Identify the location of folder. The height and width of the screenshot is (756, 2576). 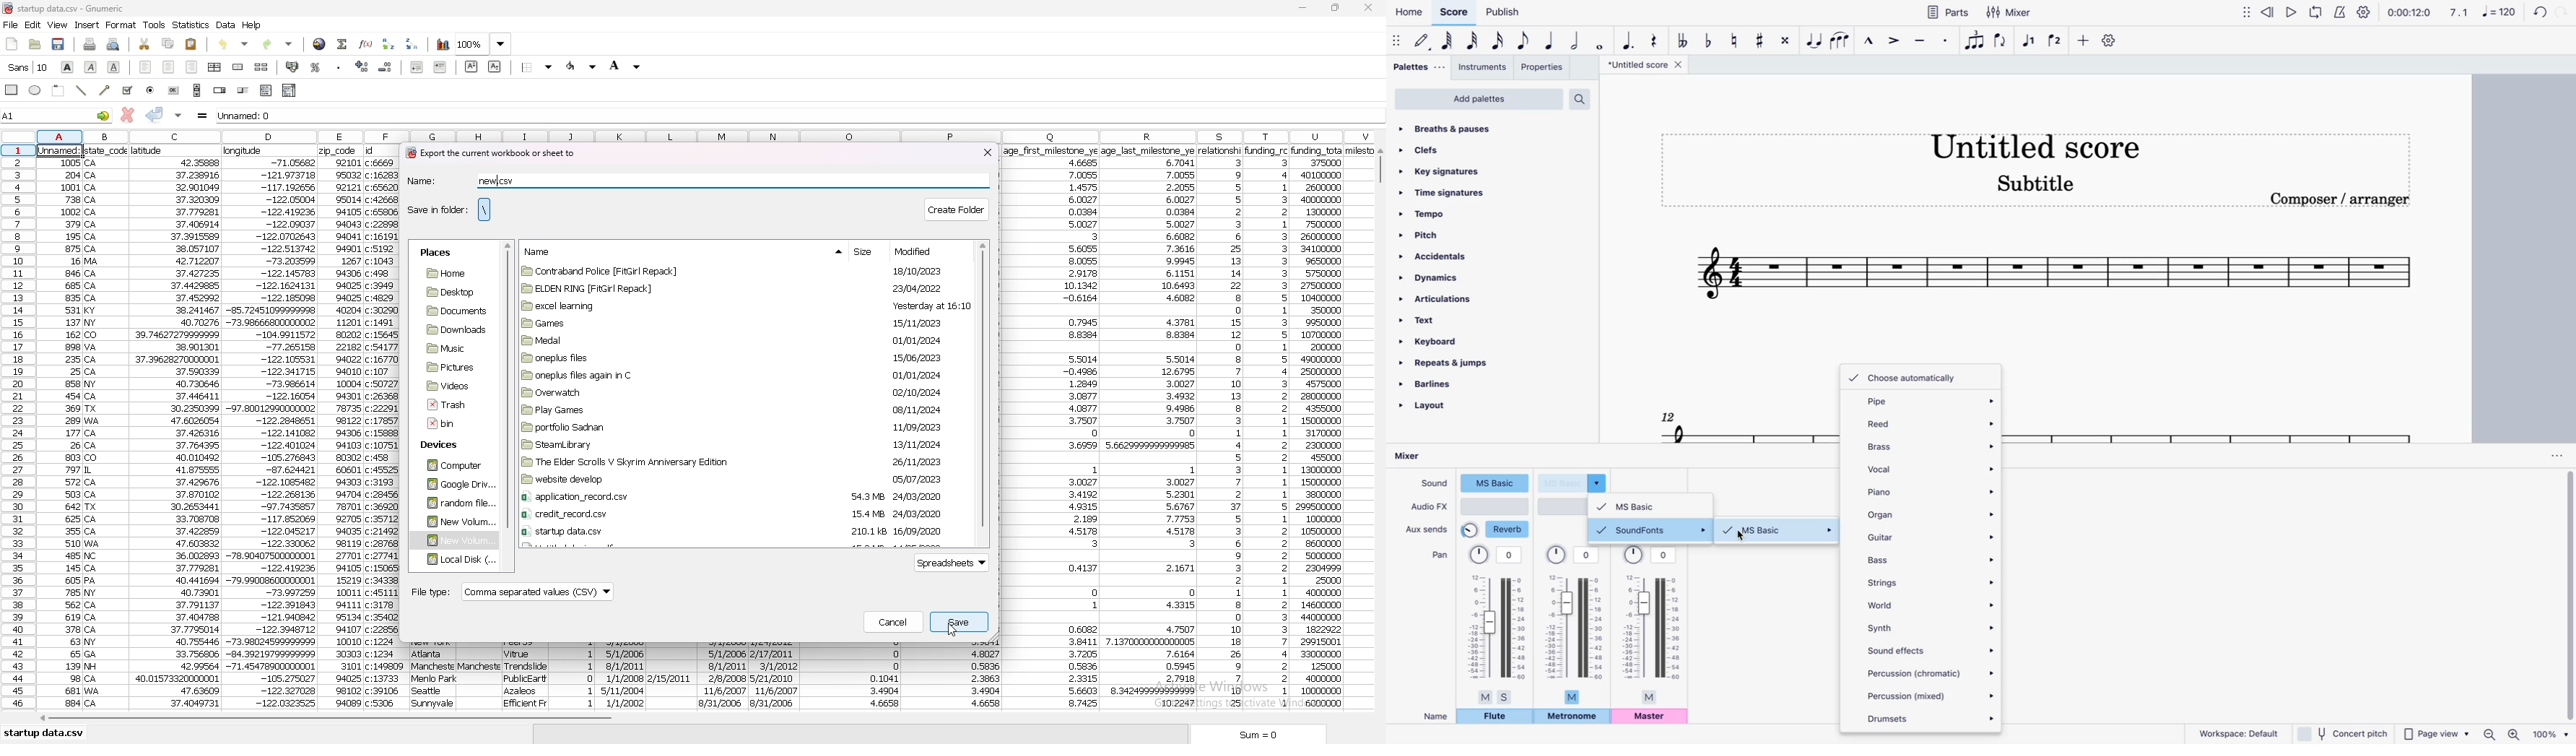
(453, 329).